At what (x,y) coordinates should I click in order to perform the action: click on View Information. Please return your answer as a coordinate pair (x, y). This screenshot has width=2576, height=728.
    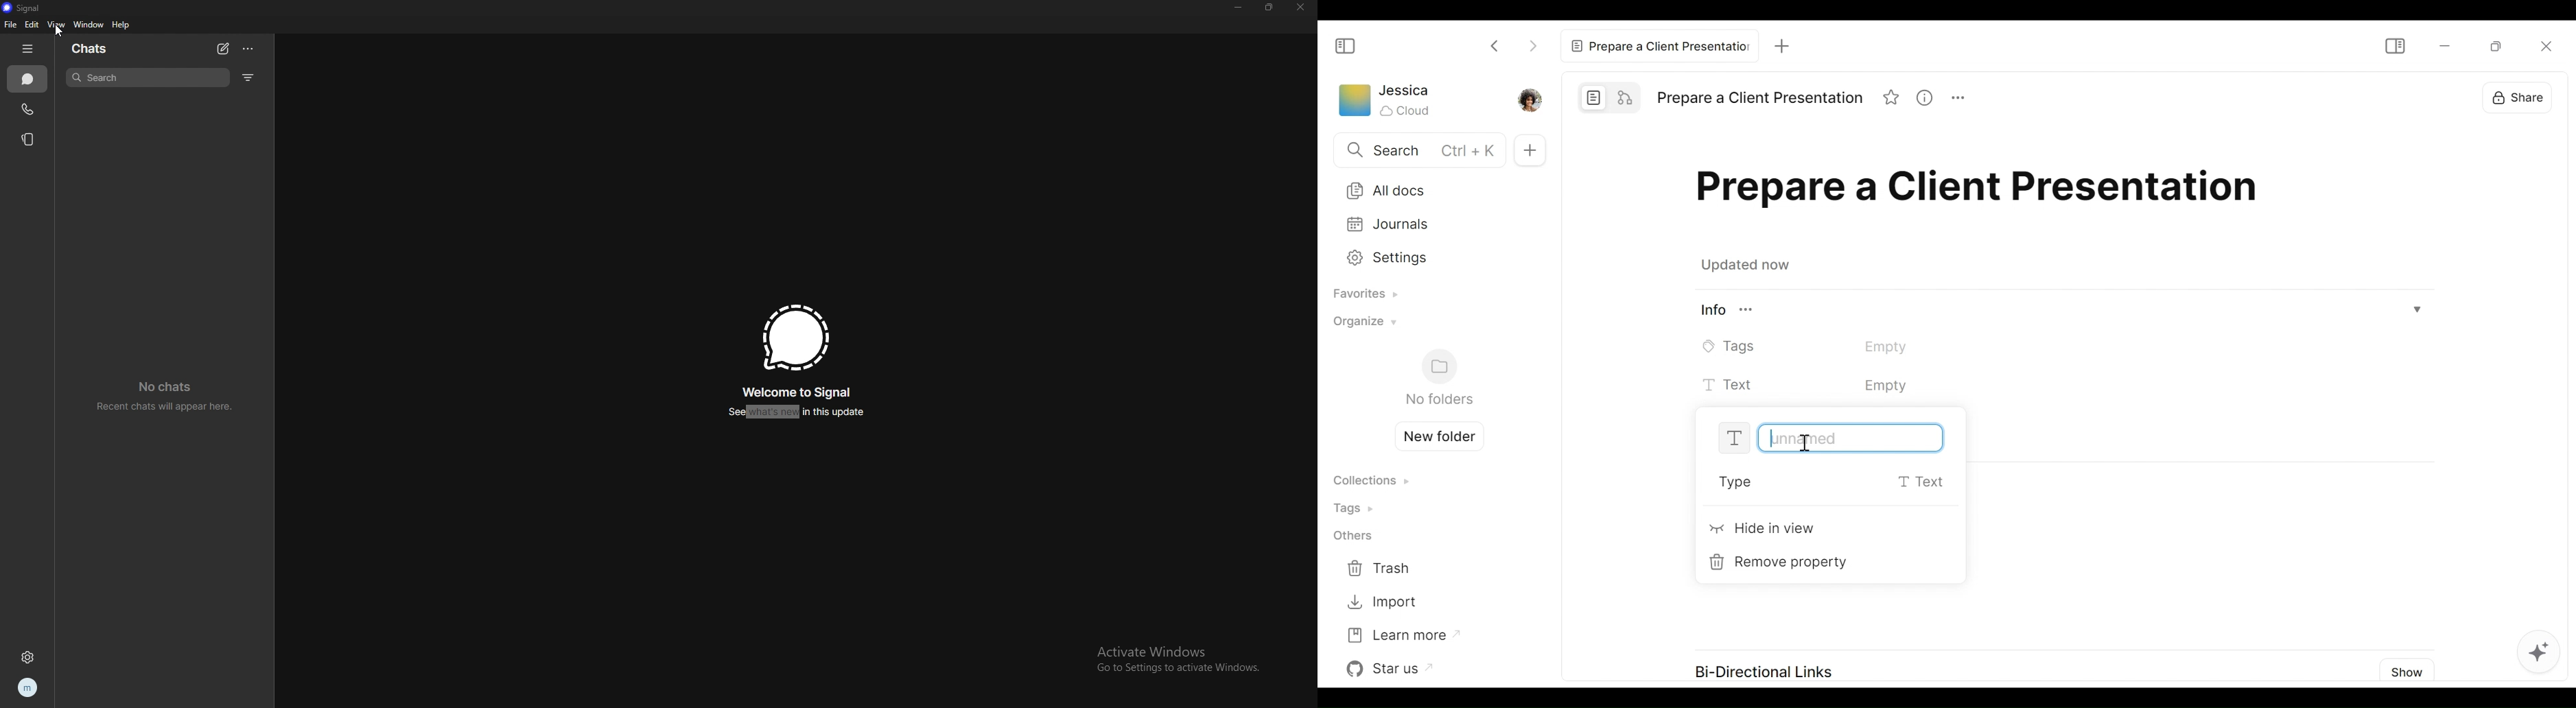
    Looking at the image, I should click on (1930, 99).